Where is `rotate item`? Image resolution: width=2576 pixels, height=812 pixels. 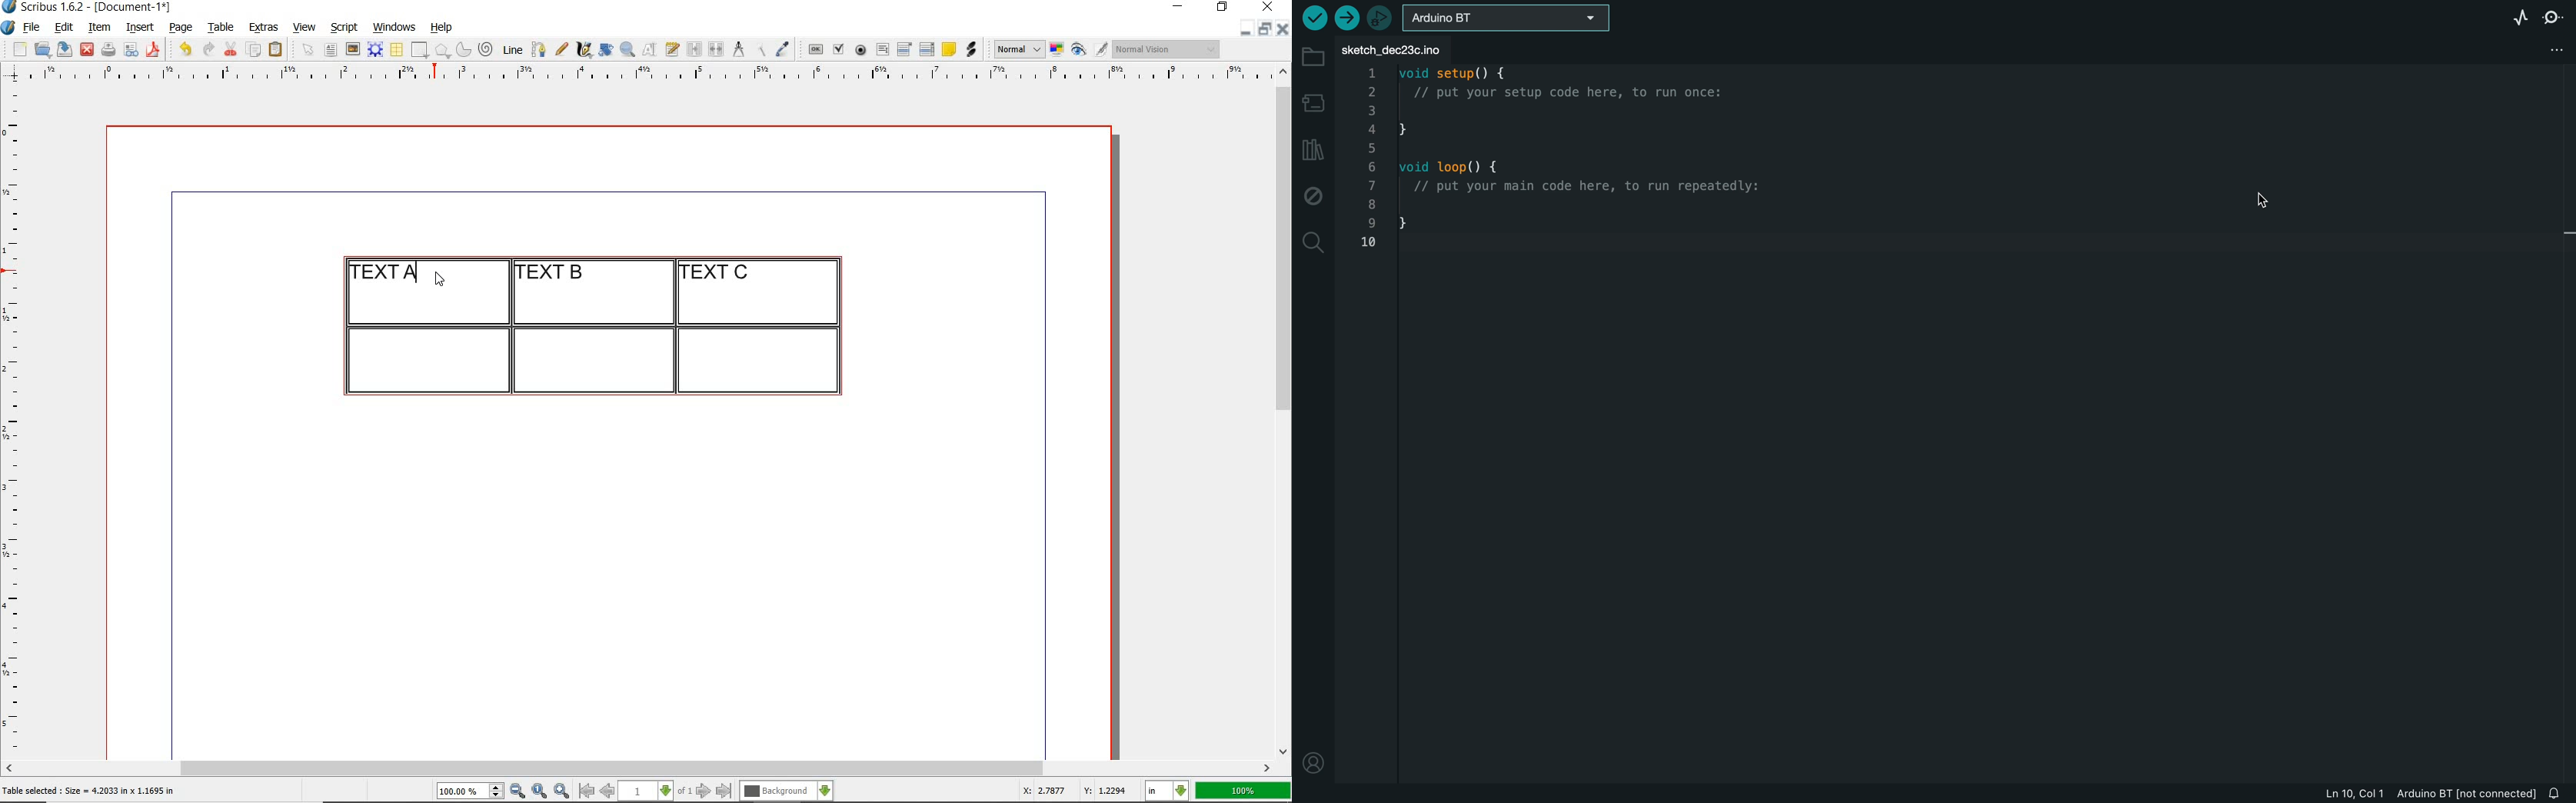
rotate item is located at coordinates (606, 49).